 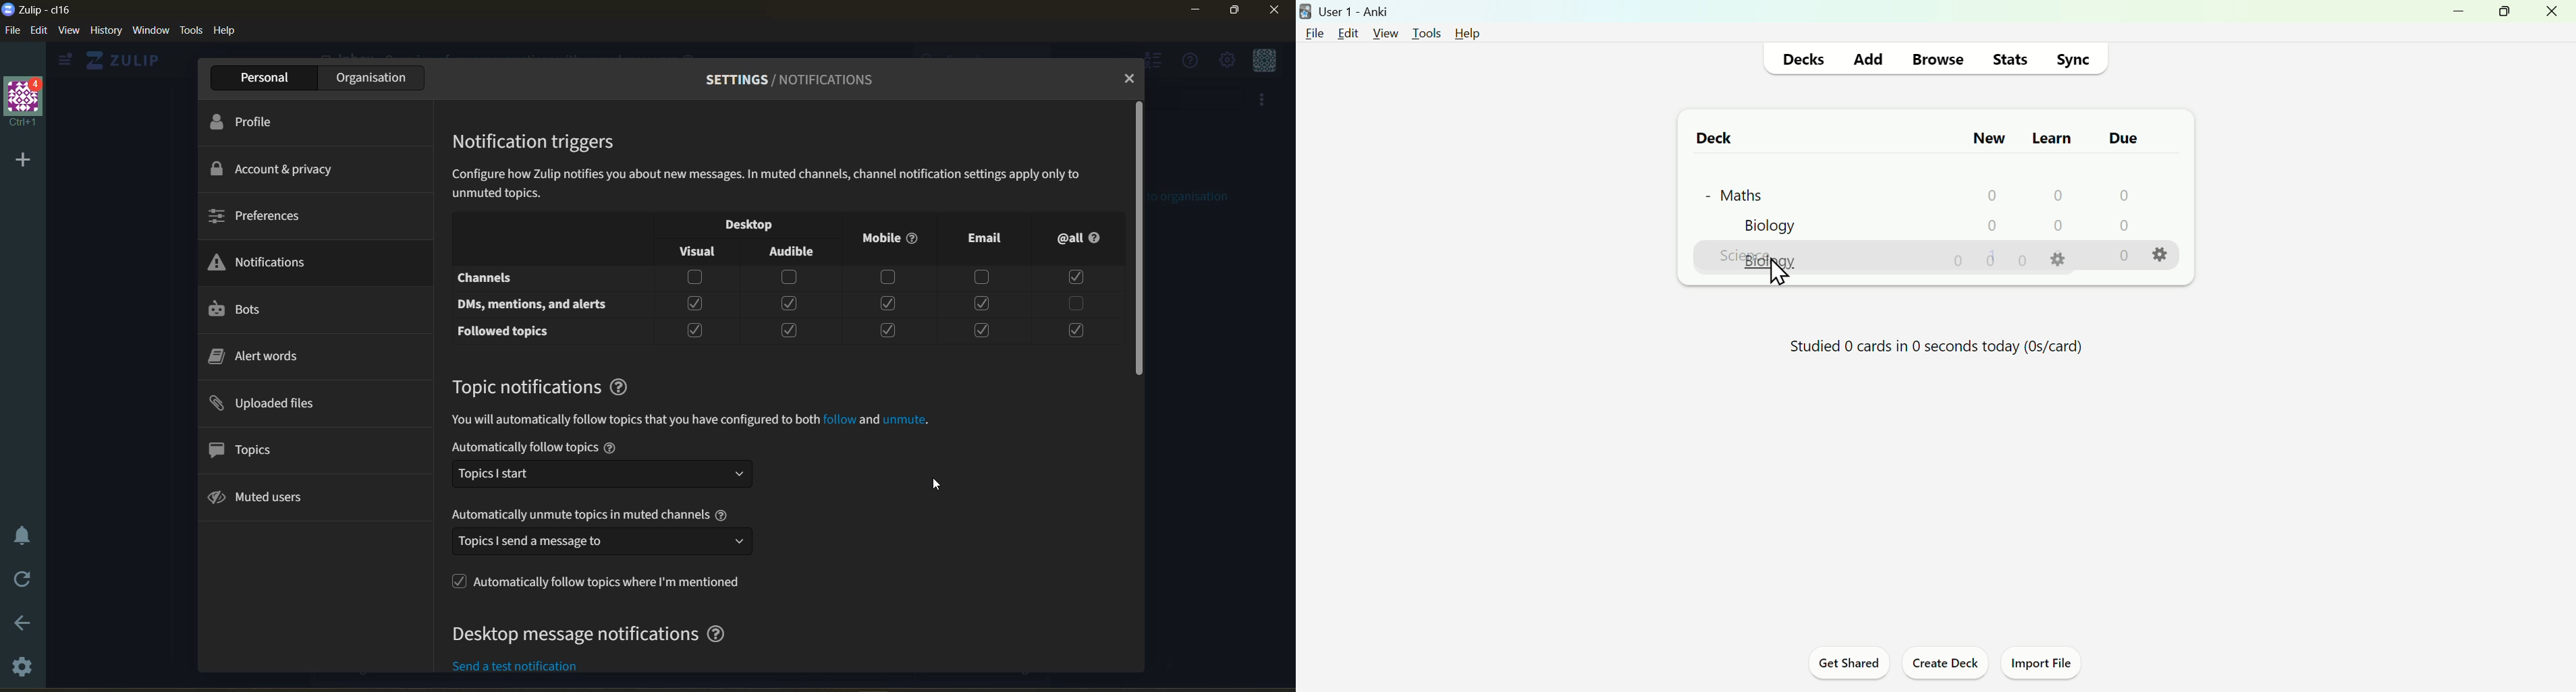 I want to click on main menu, so click(x=1226, y=60).